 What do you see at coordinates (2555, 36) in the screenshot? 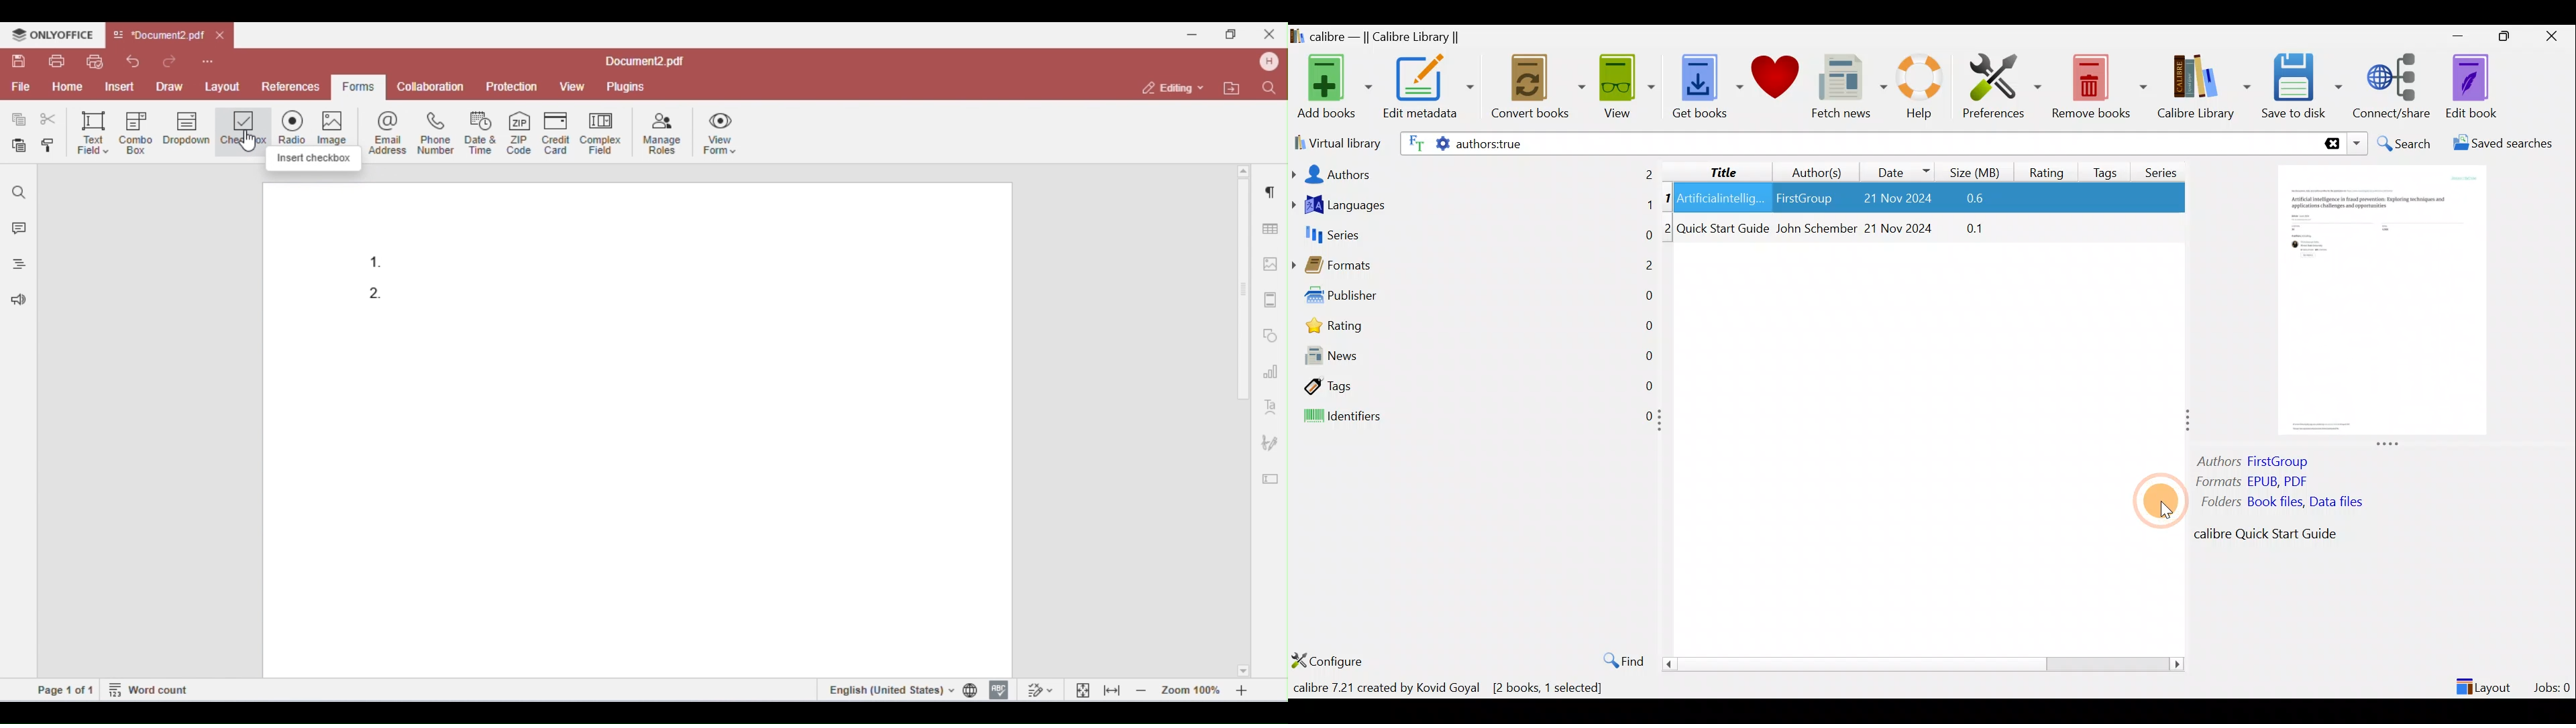
I see `Close` at bounding box center [2555, 36].